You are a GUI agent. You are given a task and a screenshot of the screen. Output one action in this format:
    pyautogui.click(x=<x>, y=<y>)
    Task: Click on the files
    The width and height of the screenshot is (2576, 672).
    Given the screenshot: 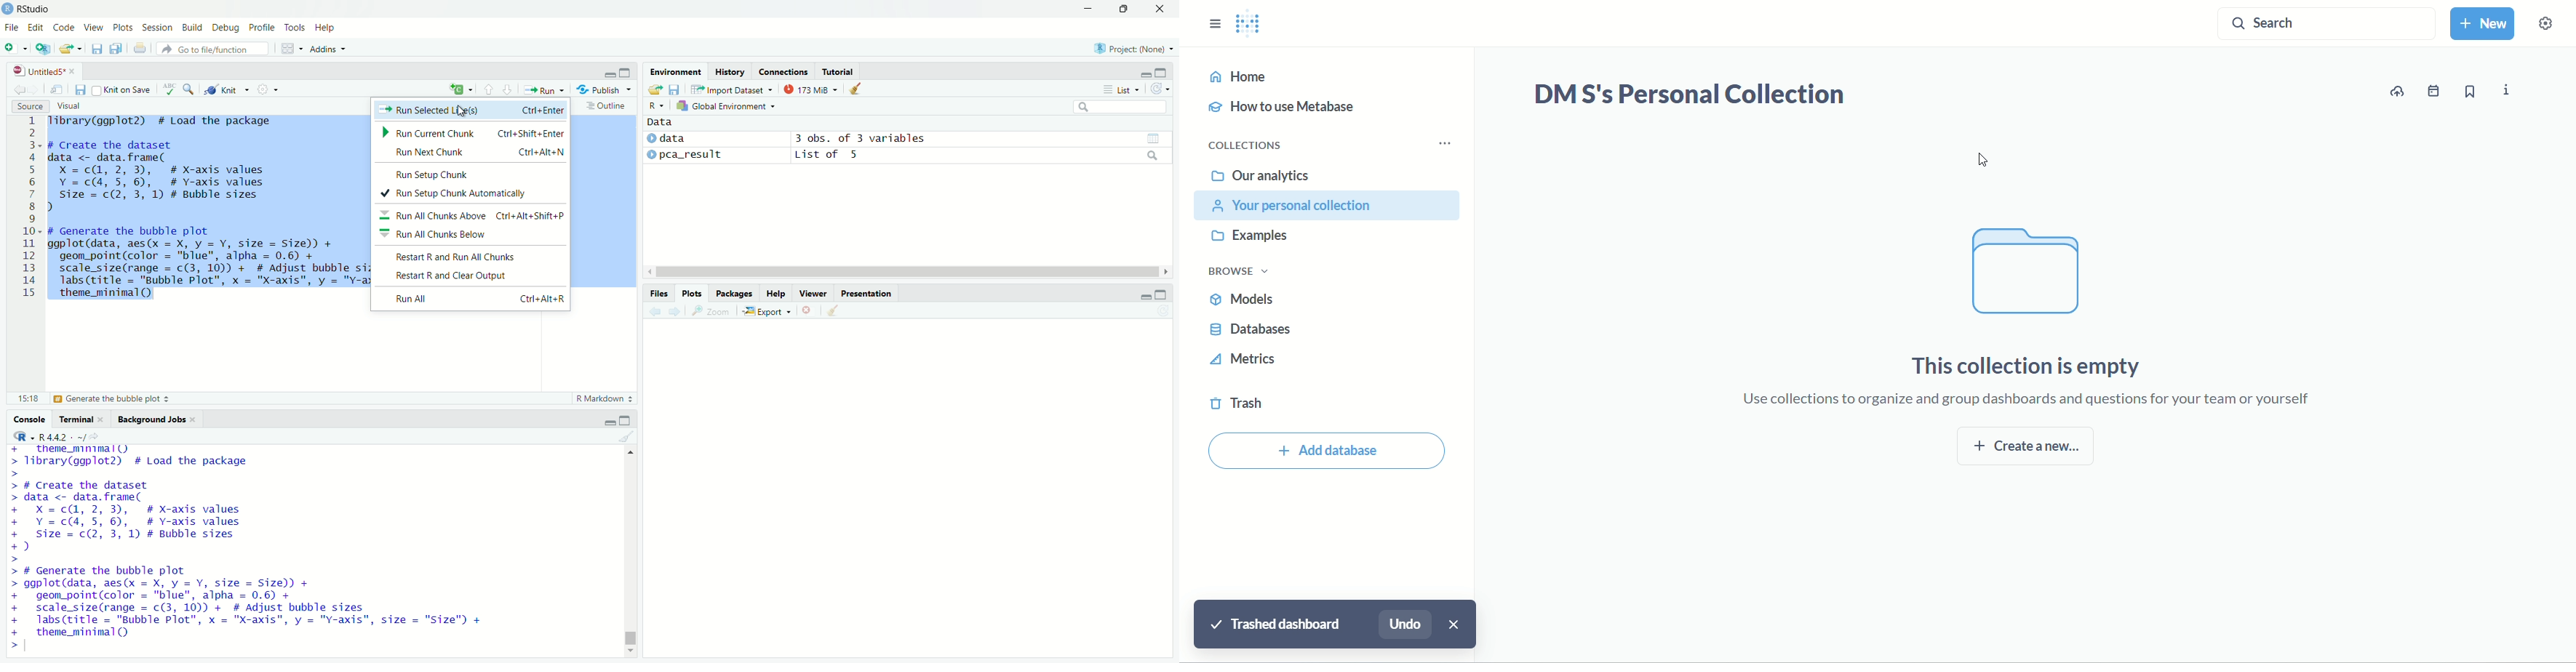 What is the action you would take?
    pyautogui.click(x=660, y=293)
    